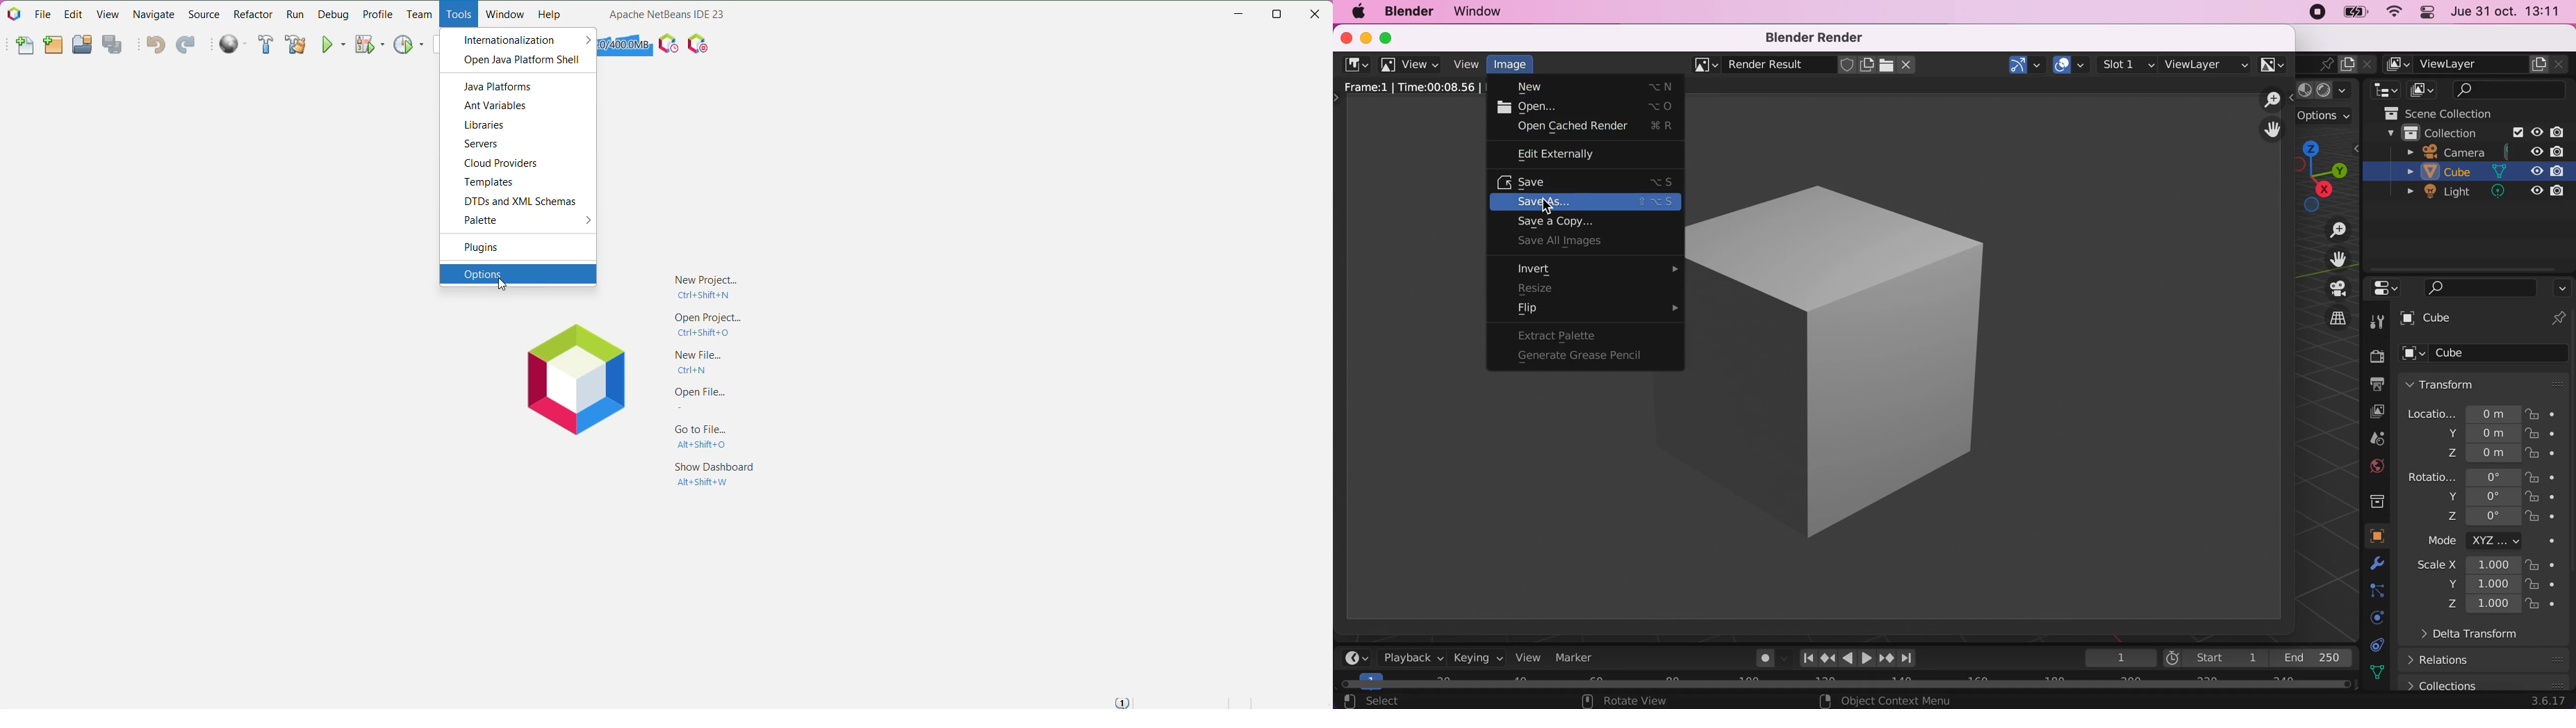 The height and width of the screenshot is (728, 2576). What do you see at coordinates (109, 13) in the screenshot?
I see `View` at bounding box center [109, 13].